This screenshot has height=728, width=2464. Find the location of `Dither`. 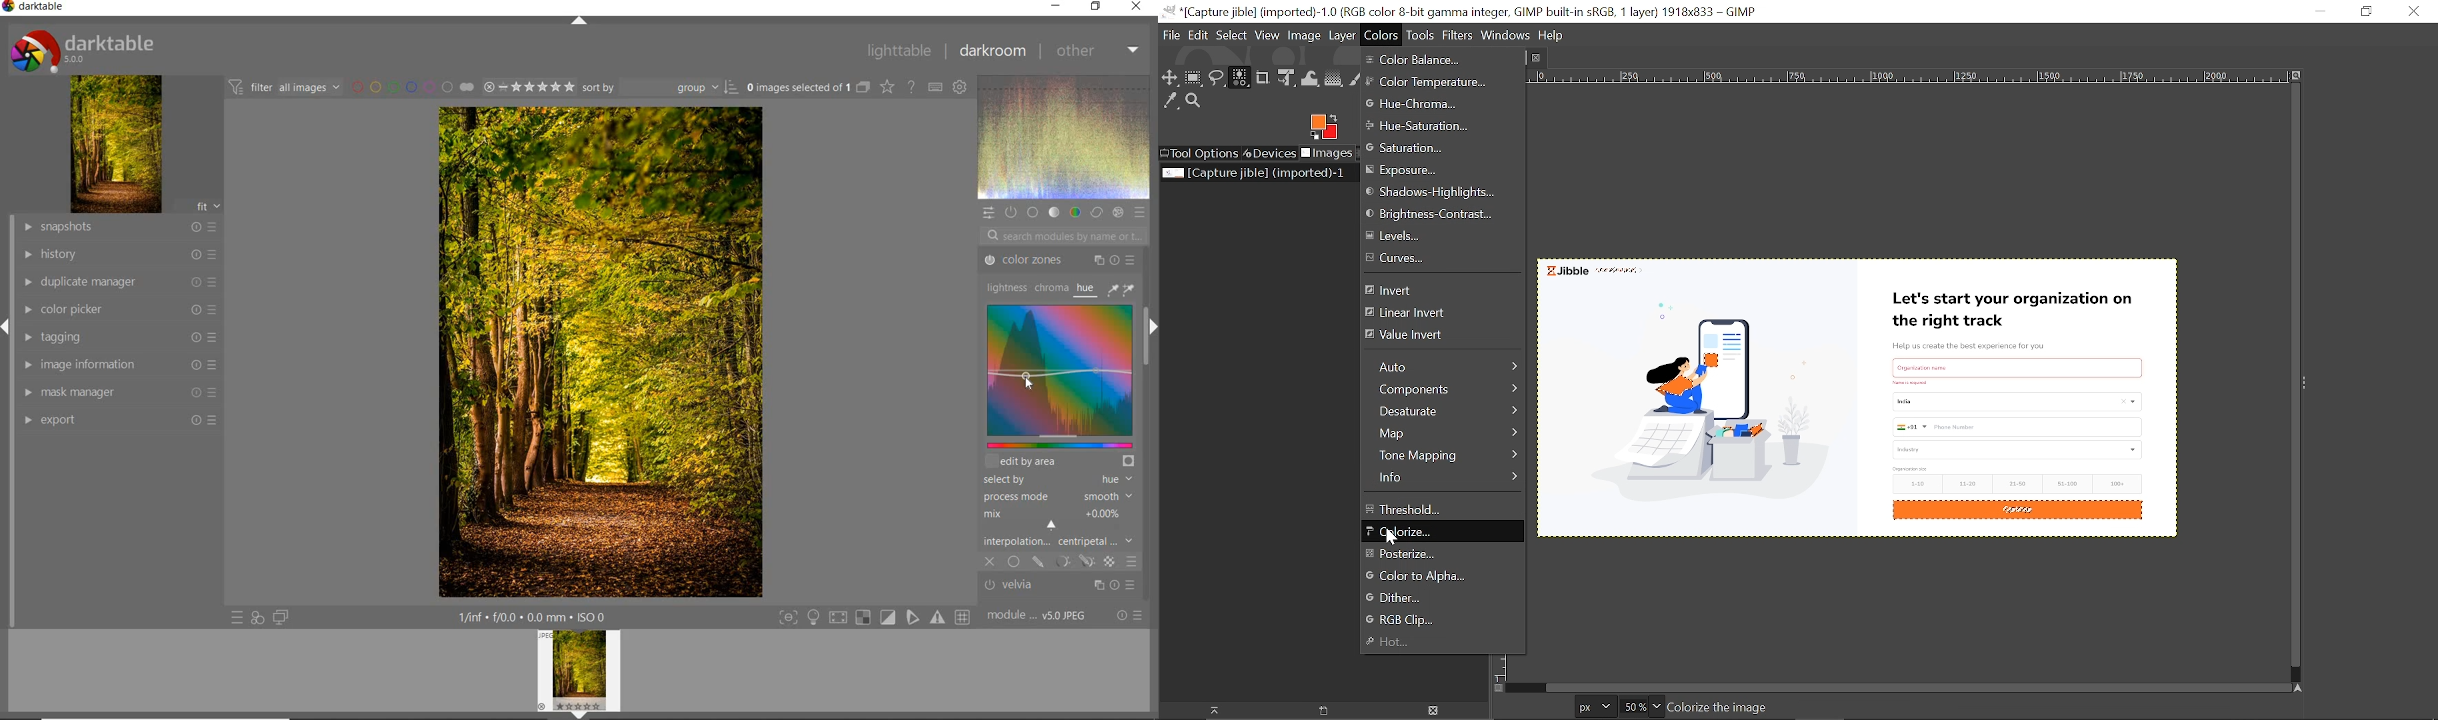

Dither is located at coordinates (1450, 599).